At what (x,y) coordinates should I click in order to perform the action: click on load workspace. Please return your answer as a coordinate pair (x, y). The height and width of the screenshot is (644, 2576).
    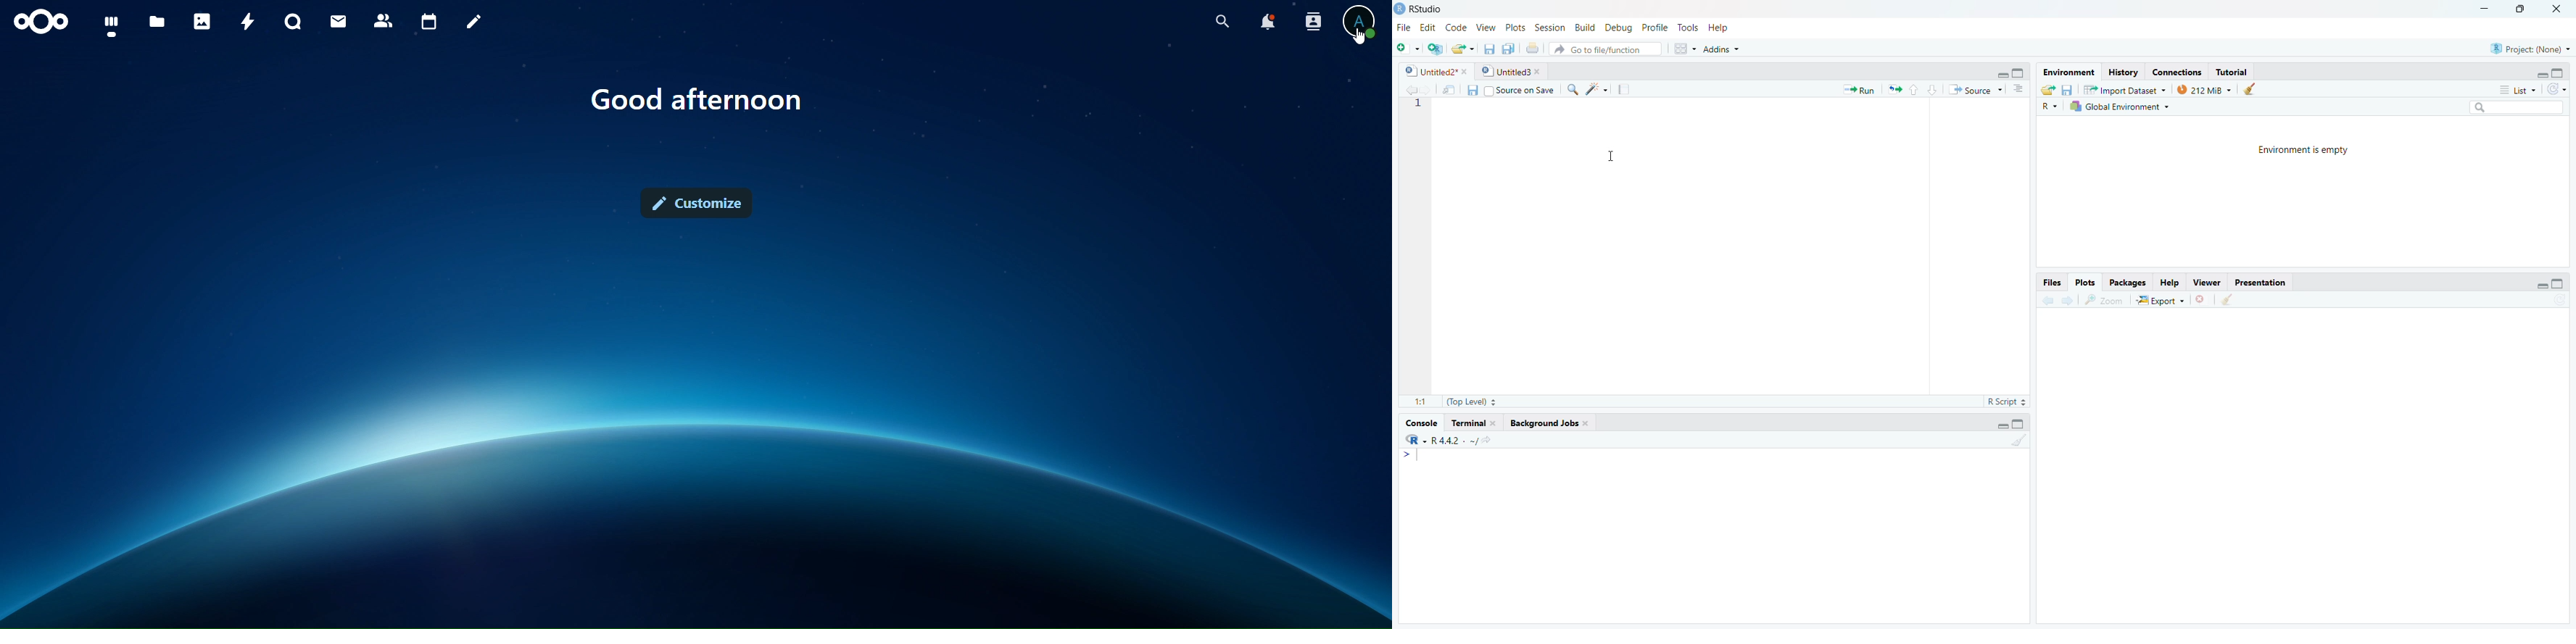
    Looking at the image, I should click on (2049, 90).